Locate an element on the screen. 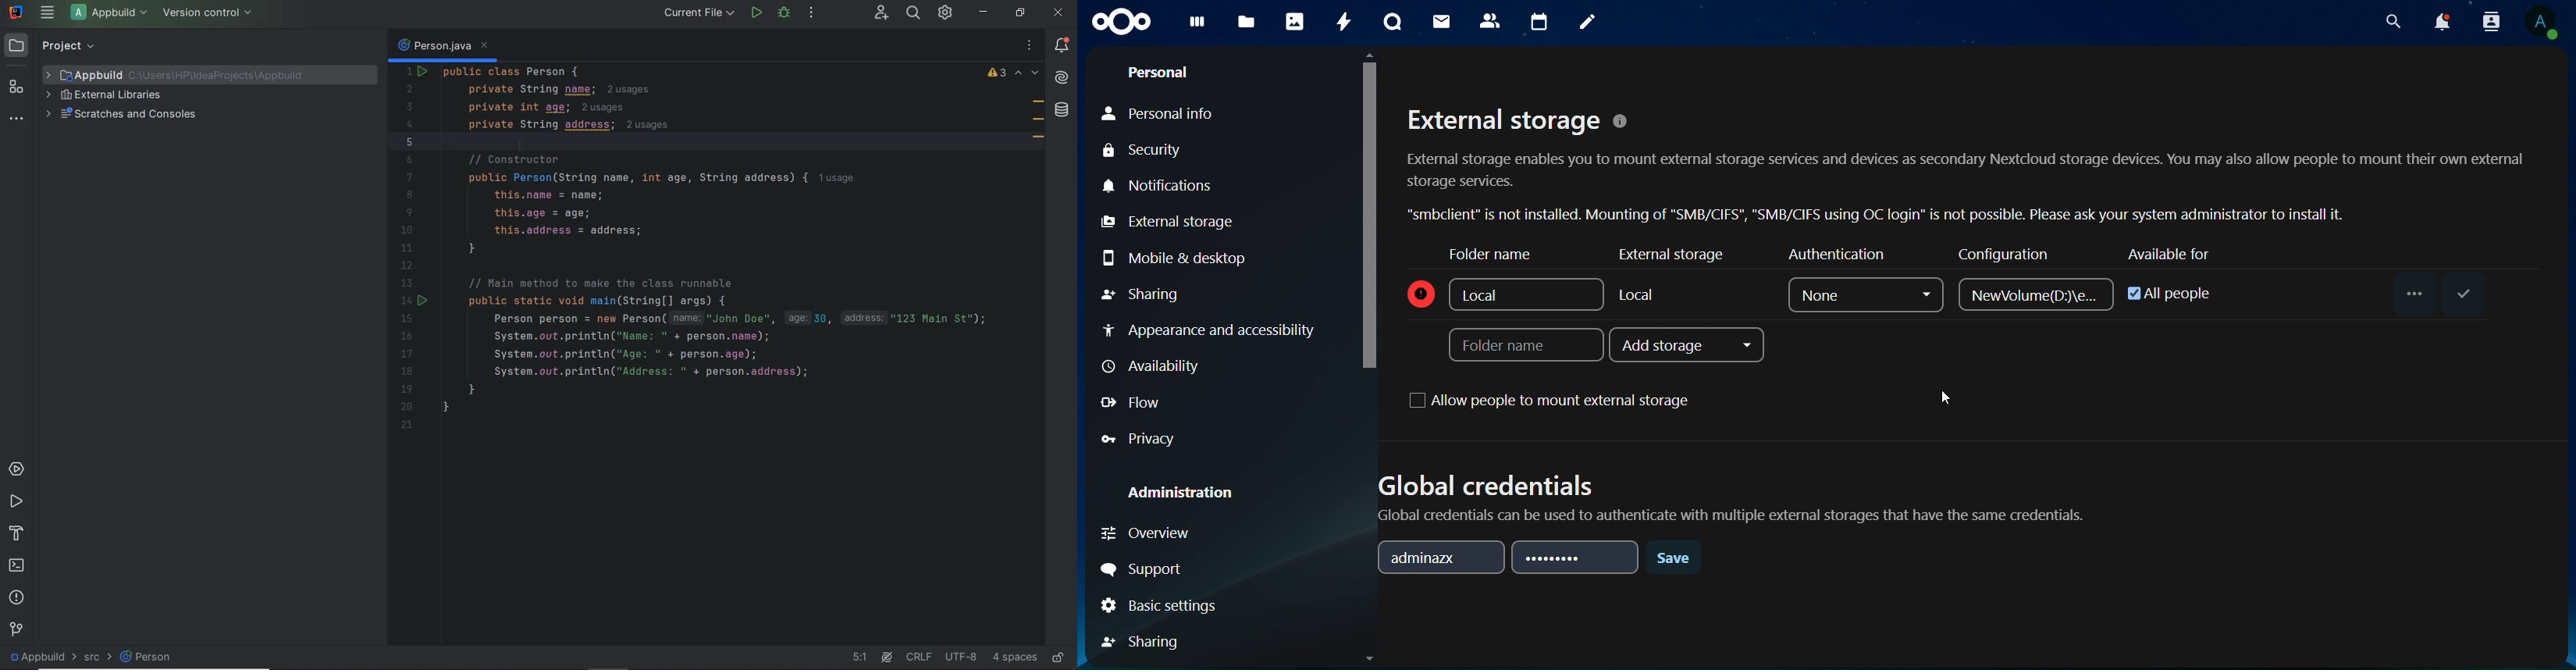 This screenshot has width=2576, height=672. password is located at coordinates (1575, 559).